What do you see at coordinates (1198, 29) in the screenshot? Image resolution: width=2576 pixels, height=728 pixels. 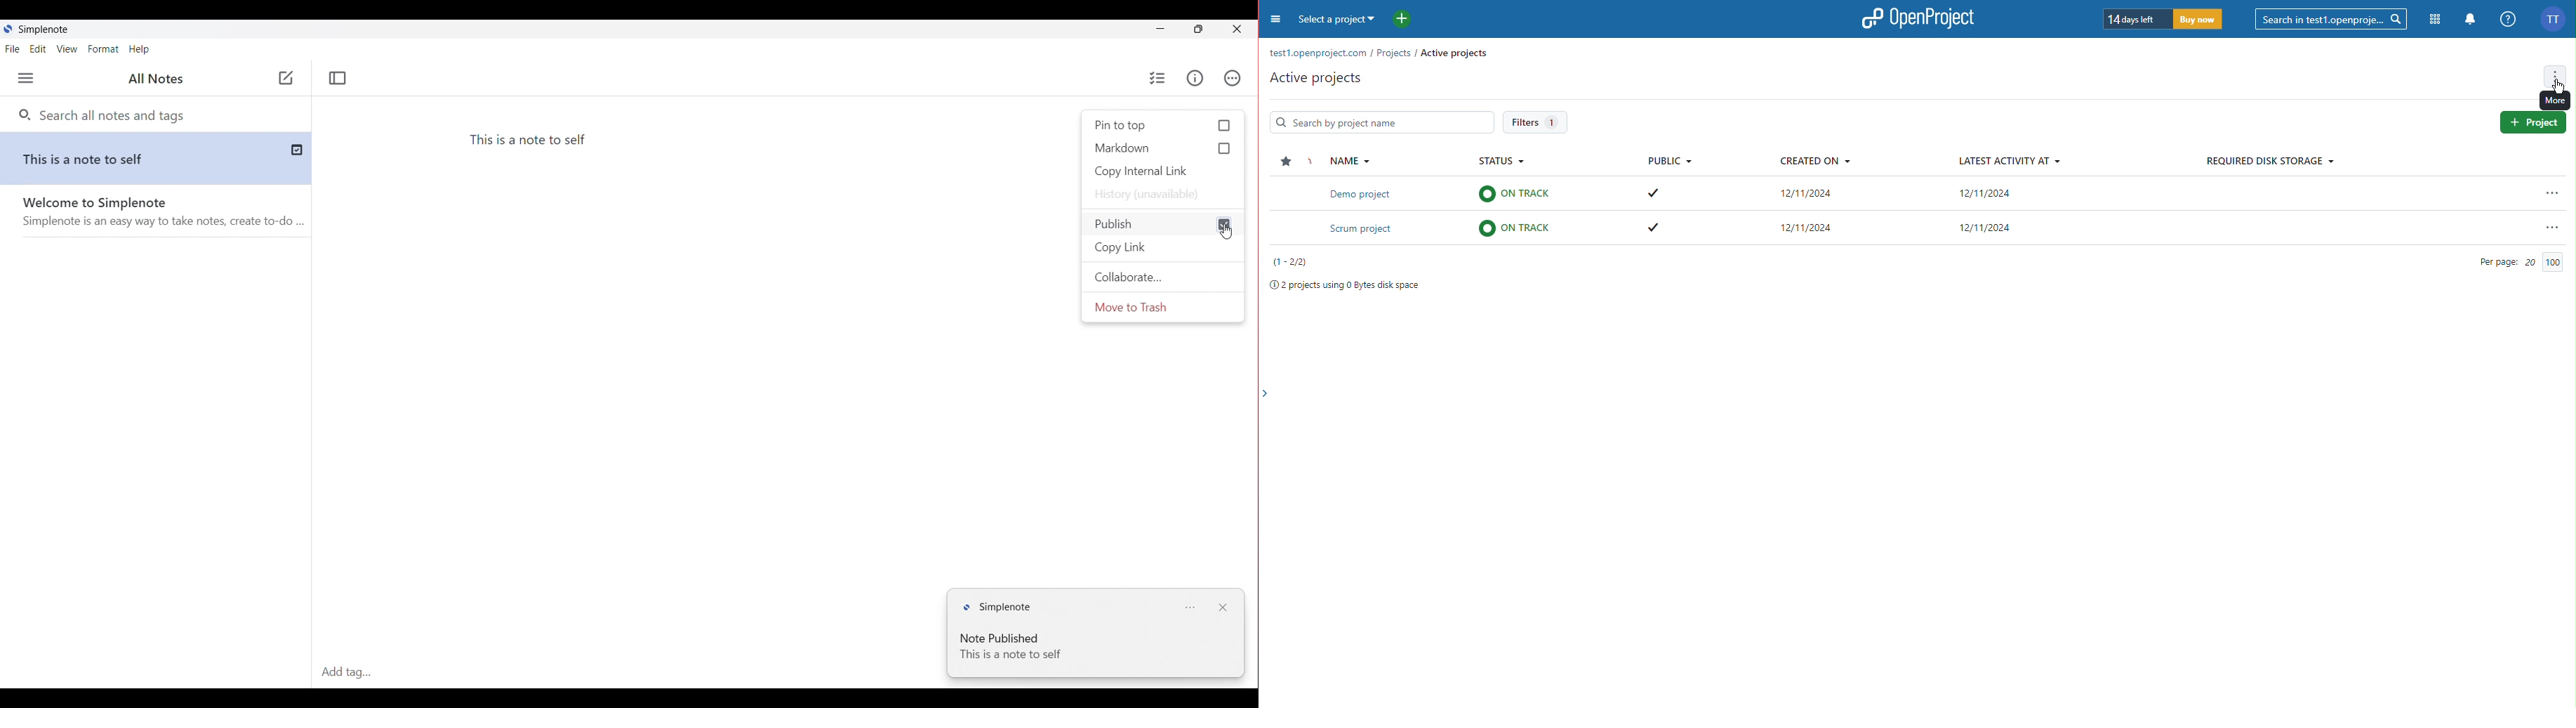 I see `Resize` at bounding box center [1198, 29].